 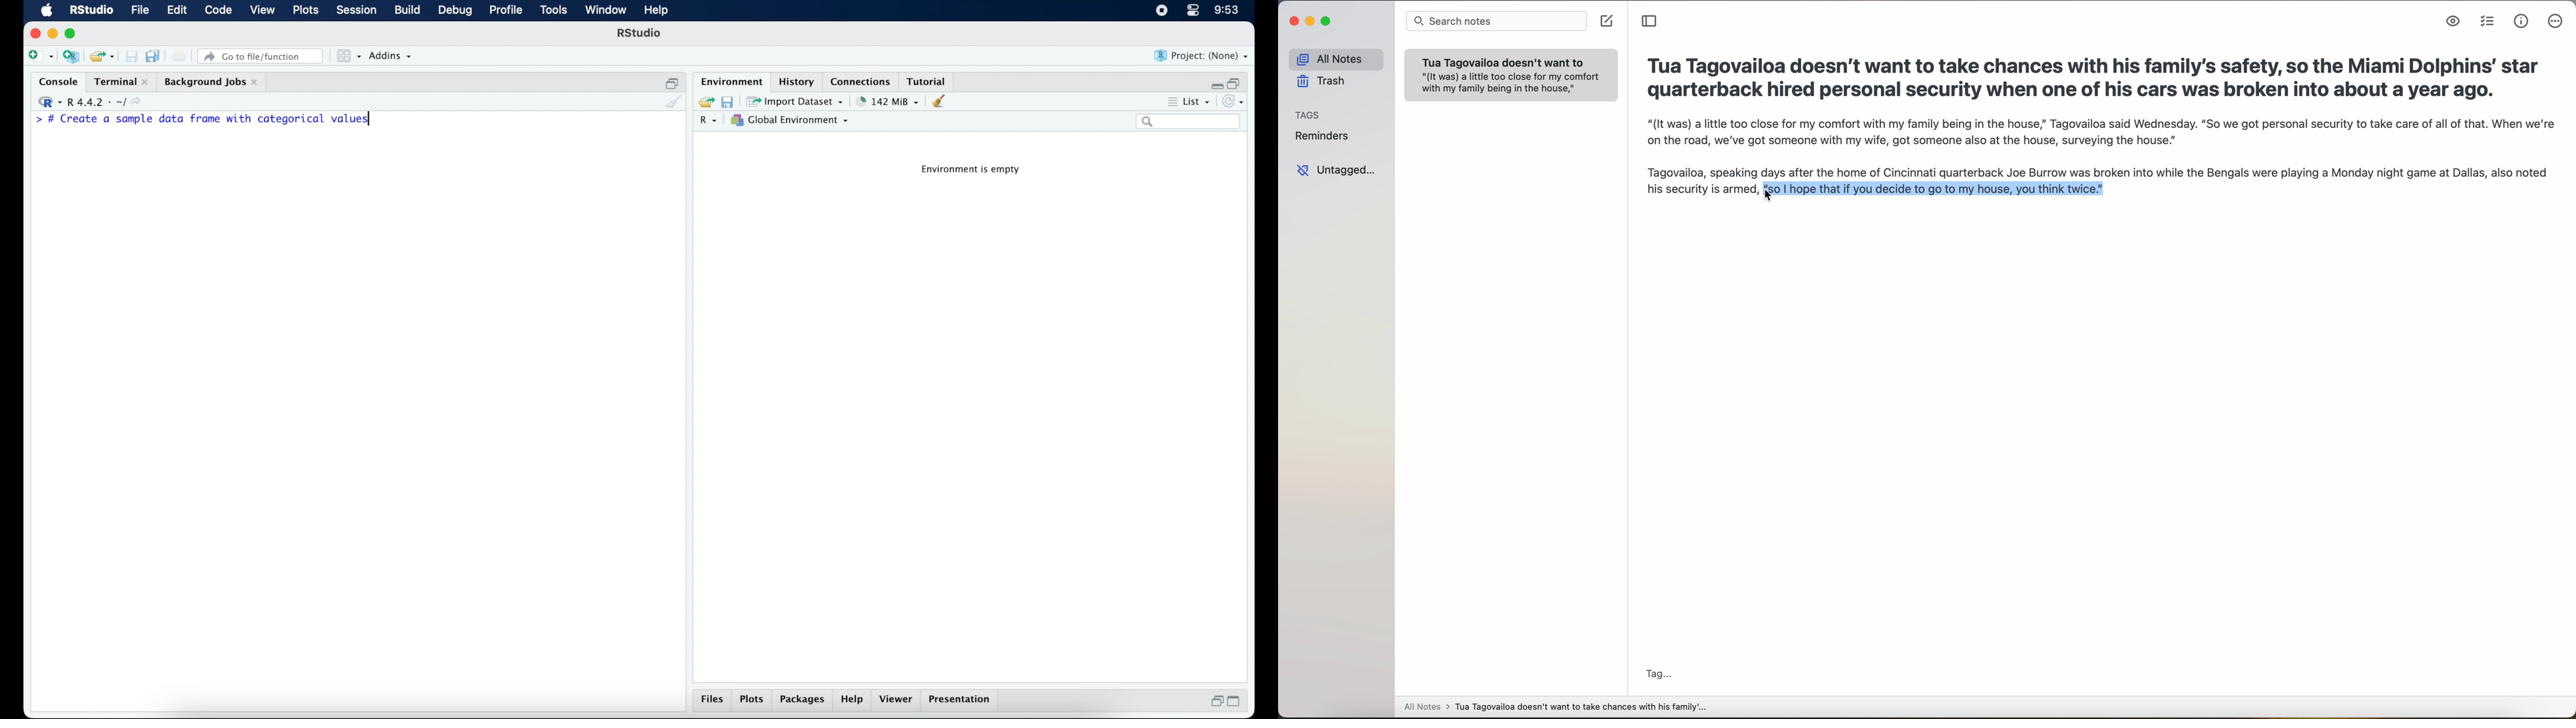 What do you see at coordinates (1325, 83) in the screenshot?
I see `trash` at bounding box center [1325, 83].